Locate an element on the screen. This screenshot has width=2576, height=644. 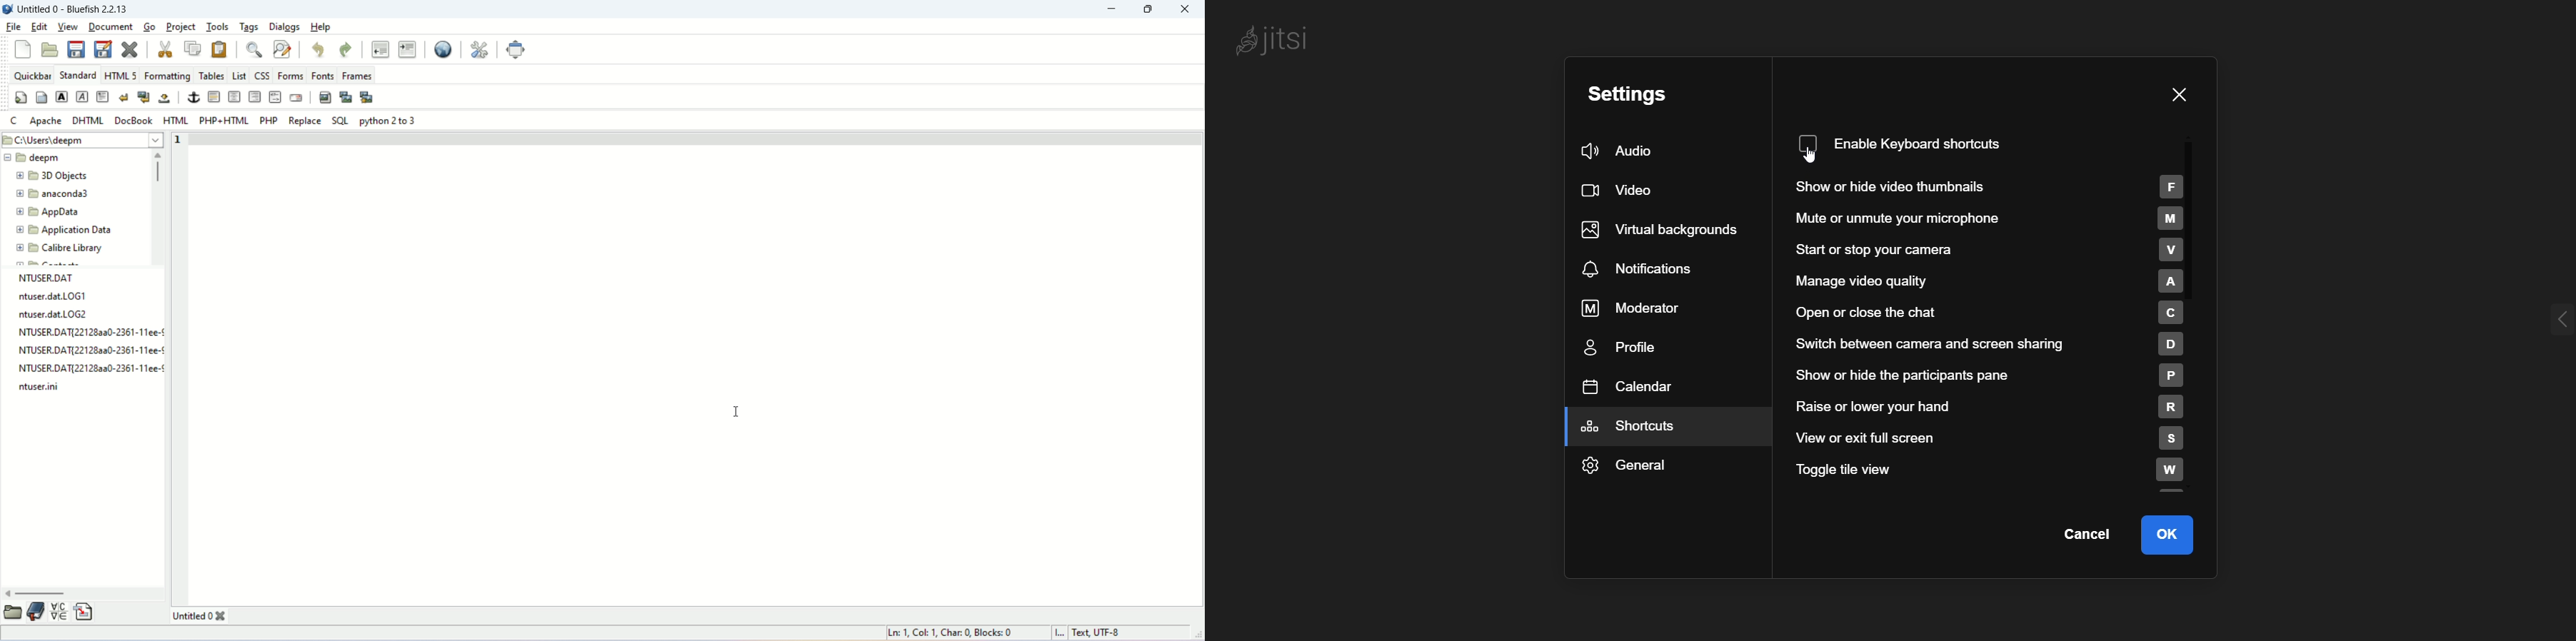
bookmark is located at coordinates (35, 613).